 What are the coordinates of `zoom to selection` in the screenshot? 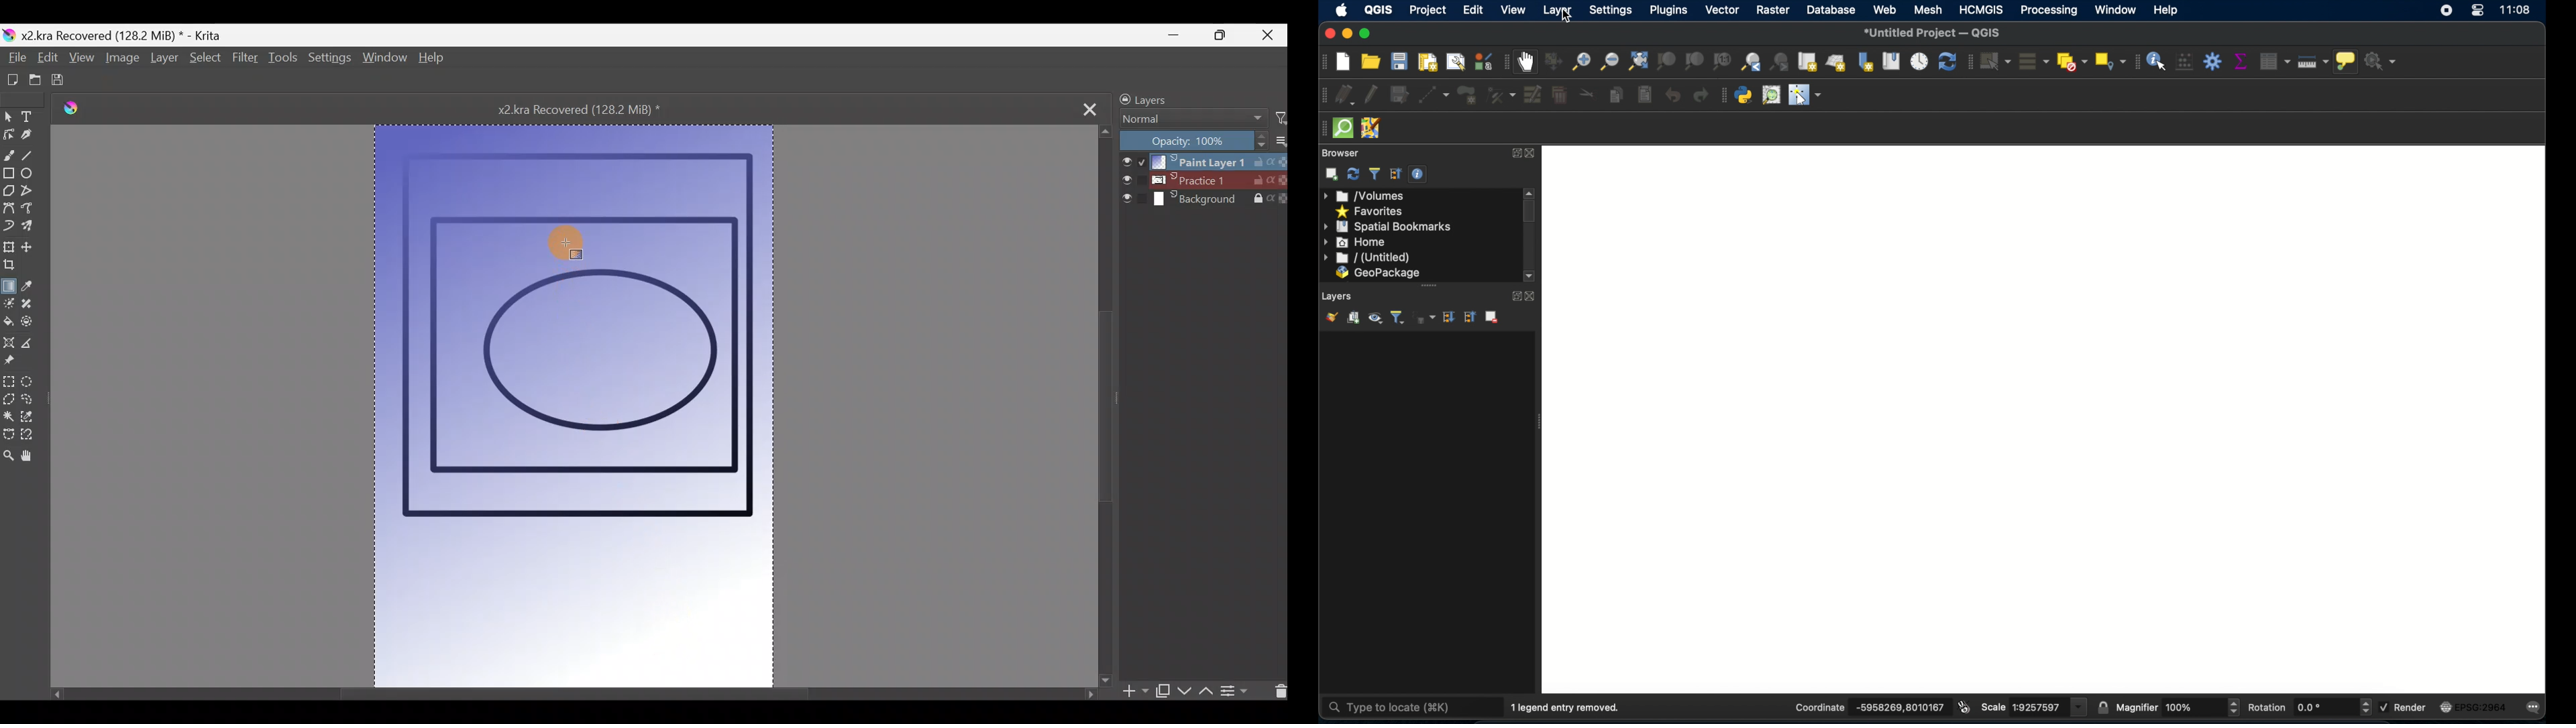 It's located at (1666, 61).